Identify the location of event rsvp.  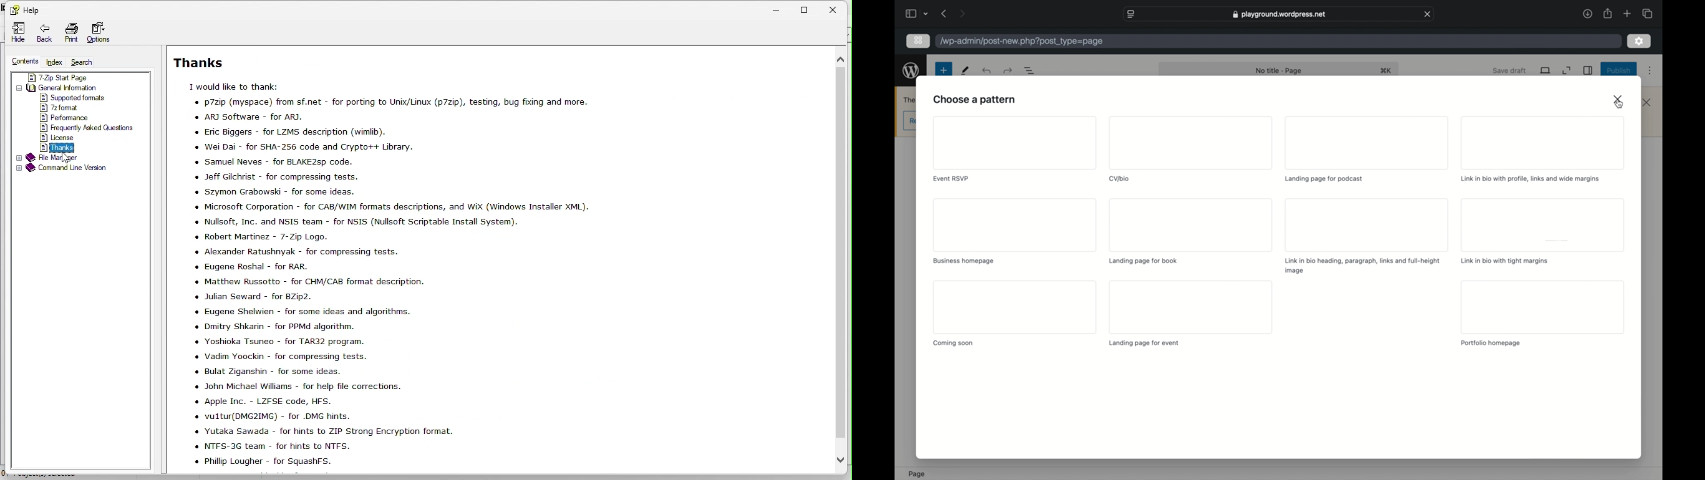
(952, 180).